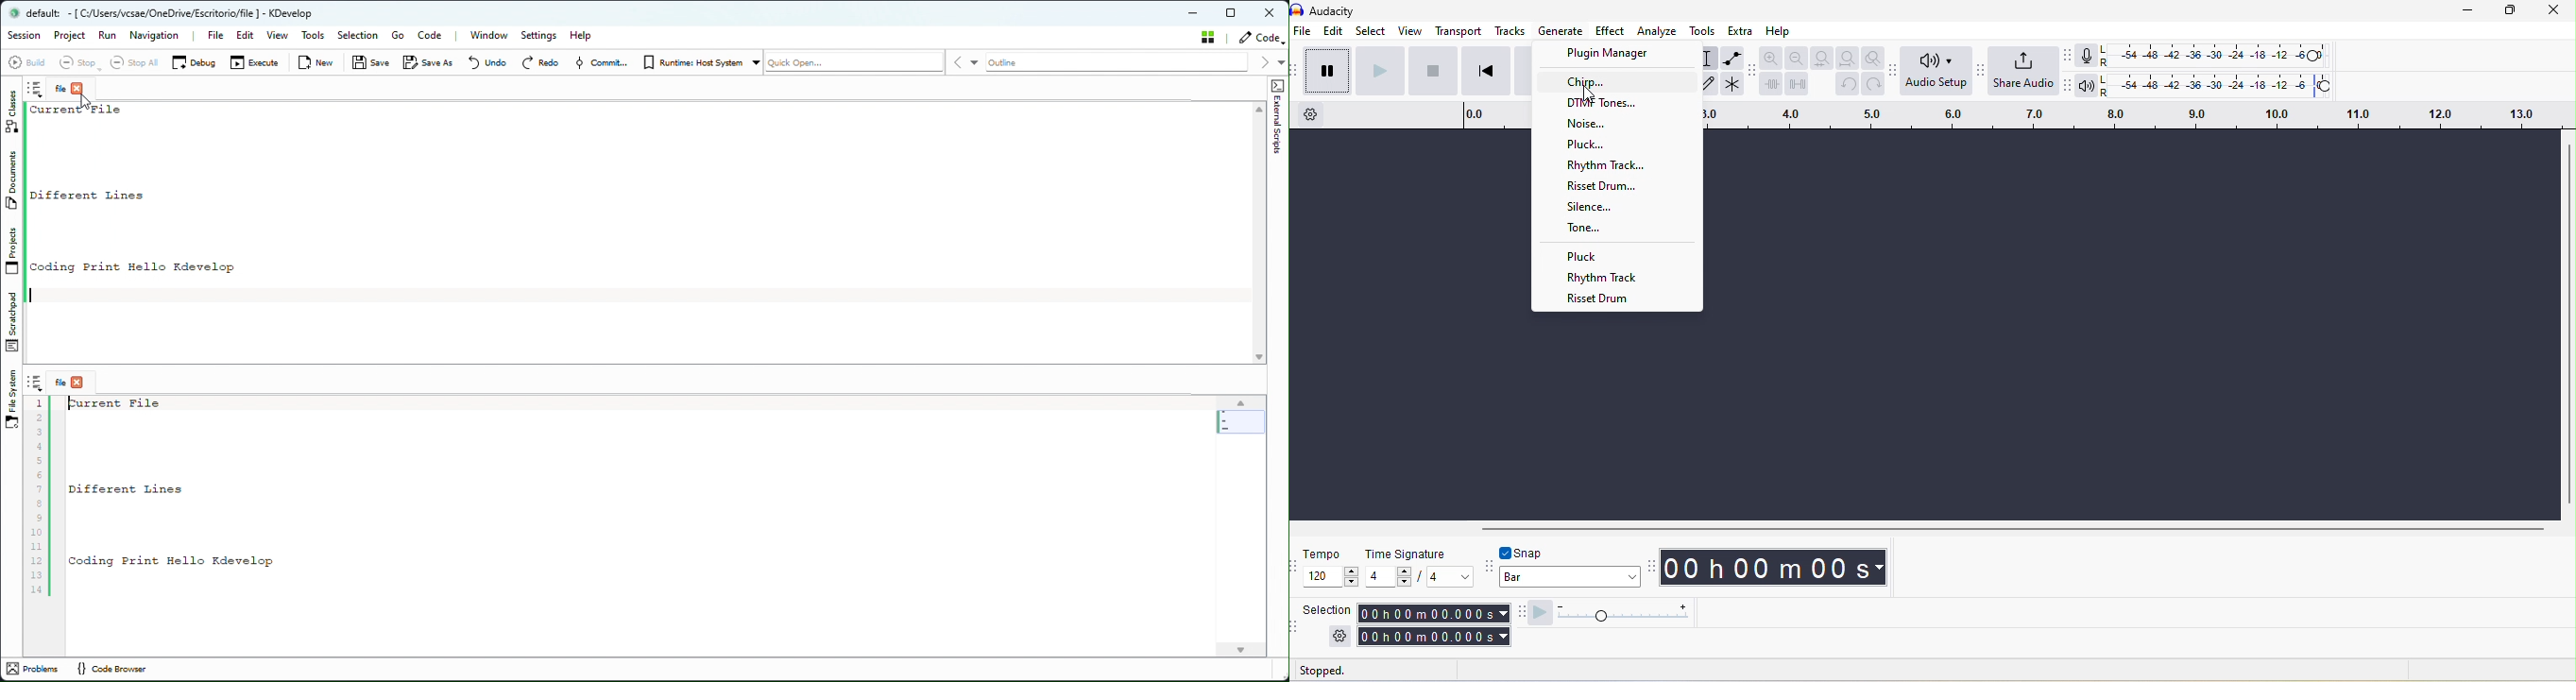 The width and height of the screenshot is (2576, 700). What do you see at coordinates (1333, 32) in the screenshot?
I see `edit` at bounding box center [1333, 32].